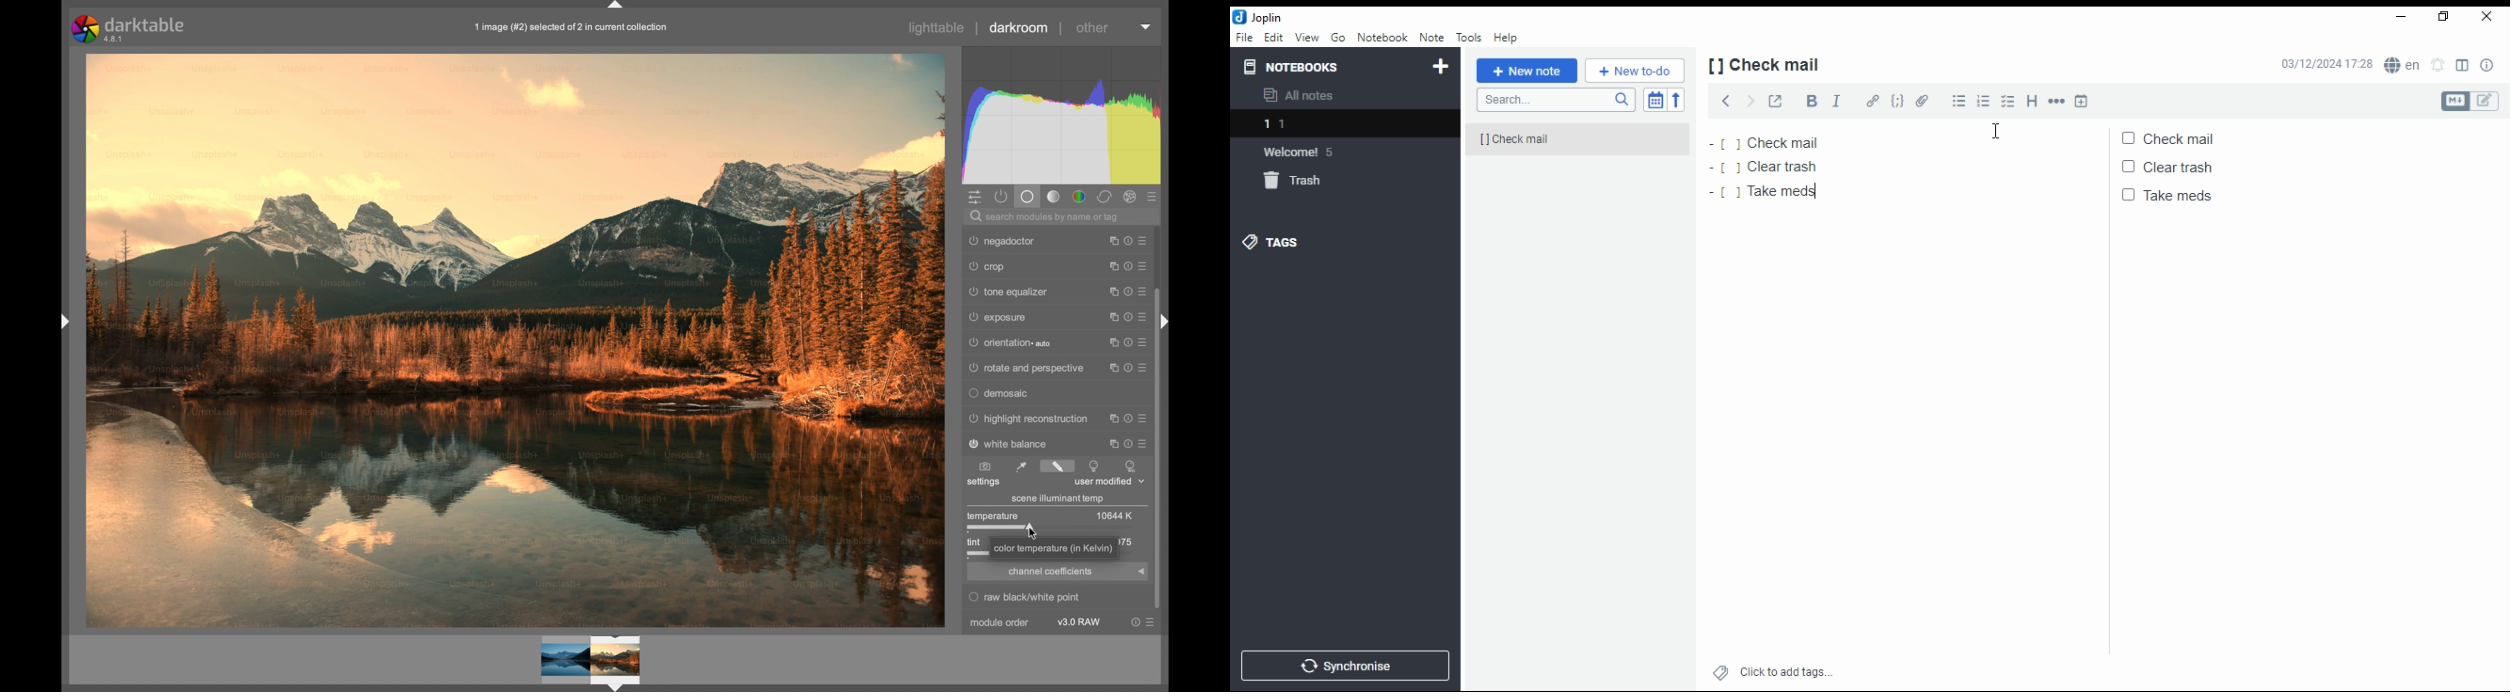 This screenshot has width=2520, height=700. What do you see at coordinates (1470, 38) in the screenshot?
I see `tools` at bounding box center [1470, 38].